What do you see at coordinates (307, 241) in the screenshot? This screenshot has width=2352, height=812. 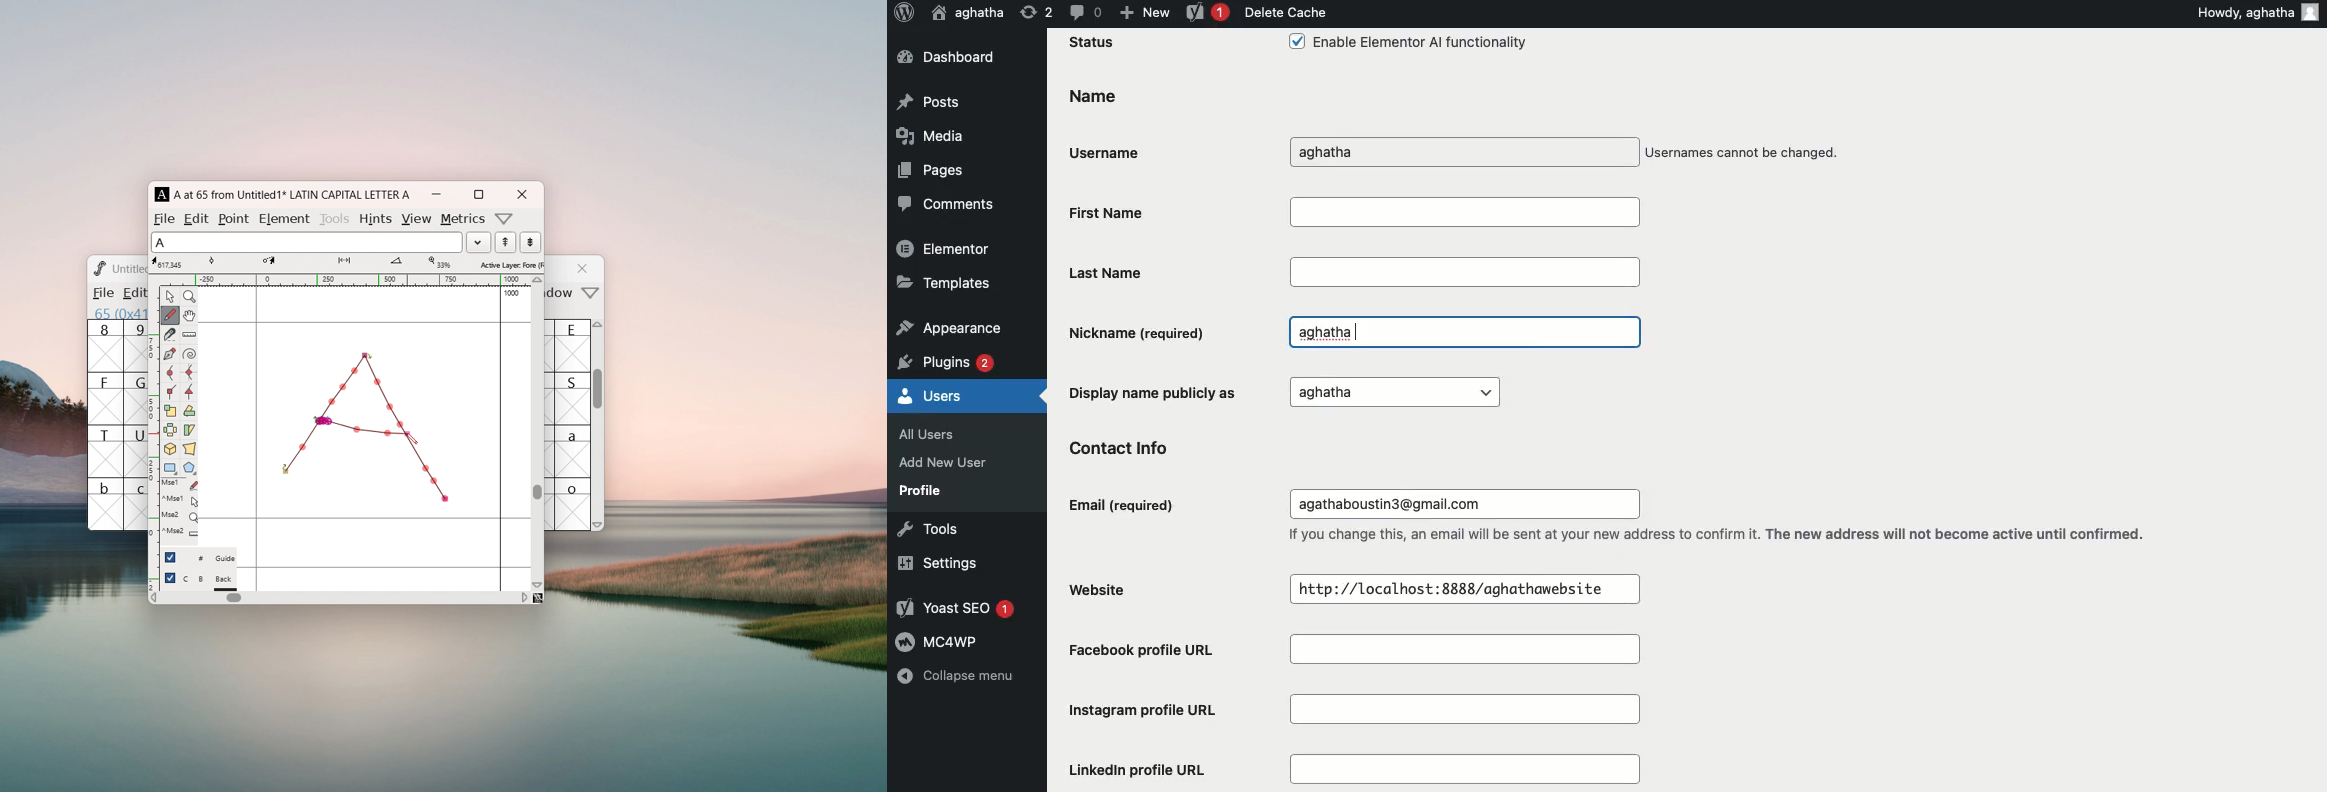 I see `selected letter` at bounding box center [307, 241].